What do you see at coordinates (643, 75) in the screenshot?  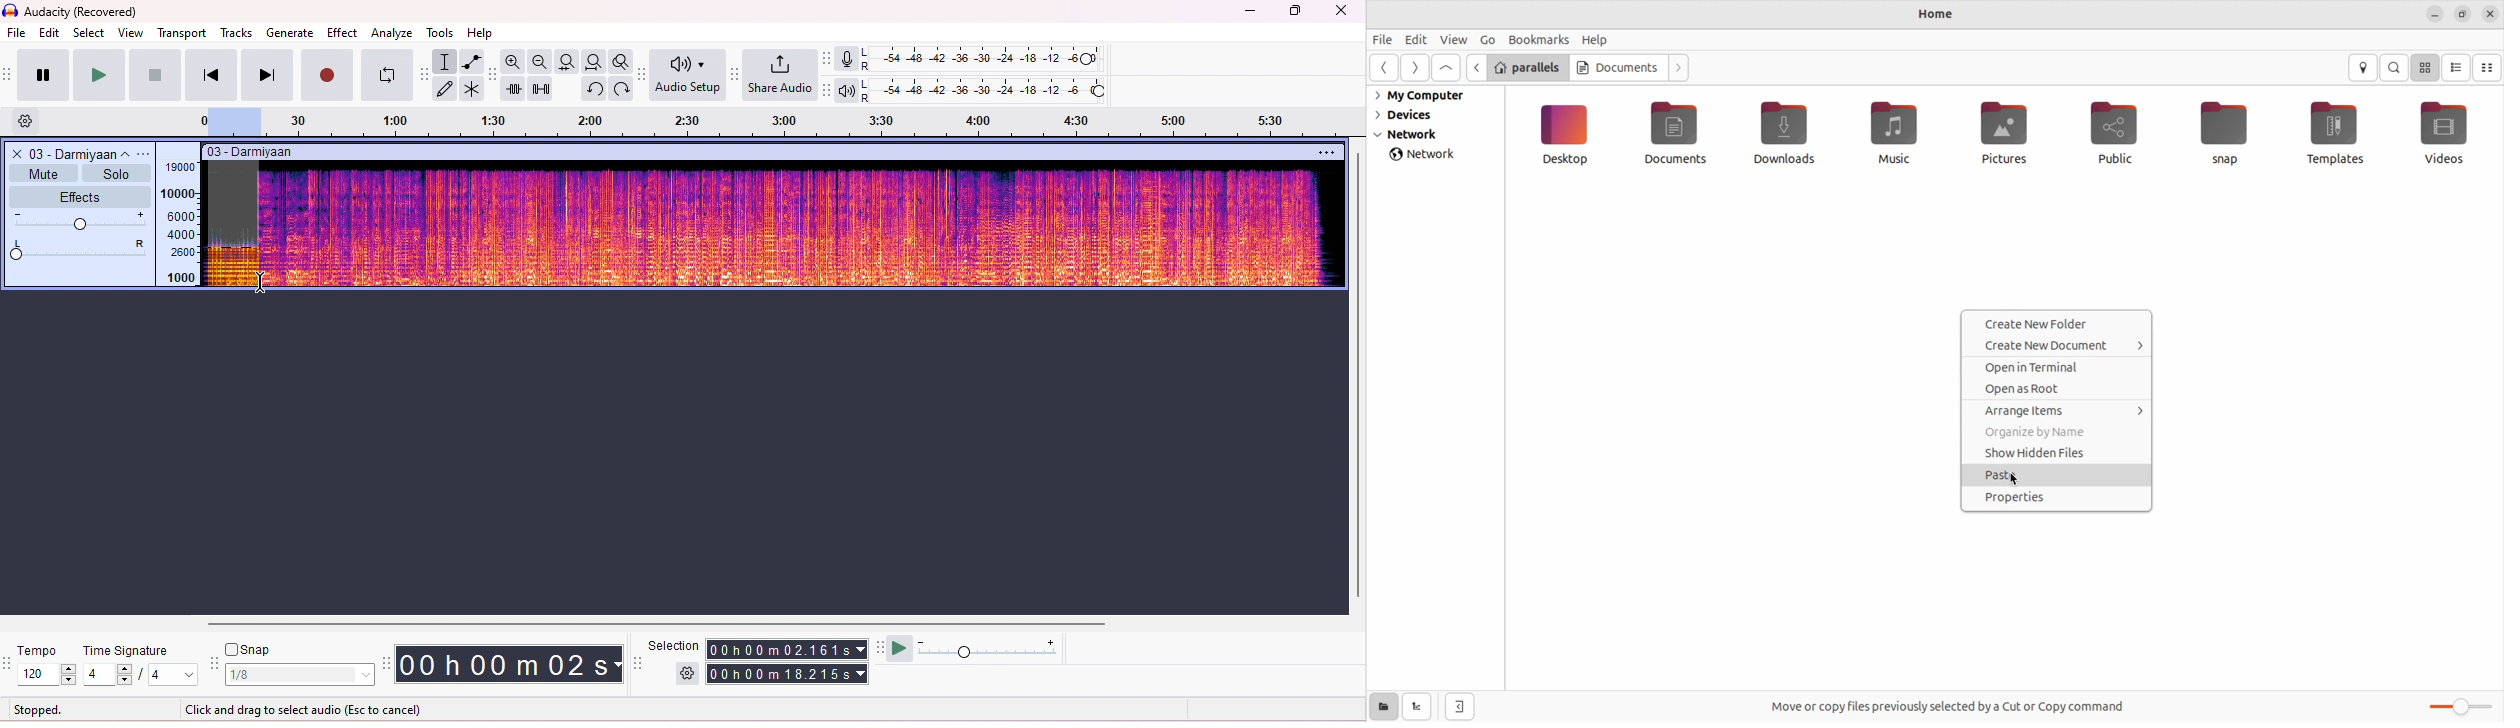 I see `Audio setup tool bar` at bounding box center [643, 75].